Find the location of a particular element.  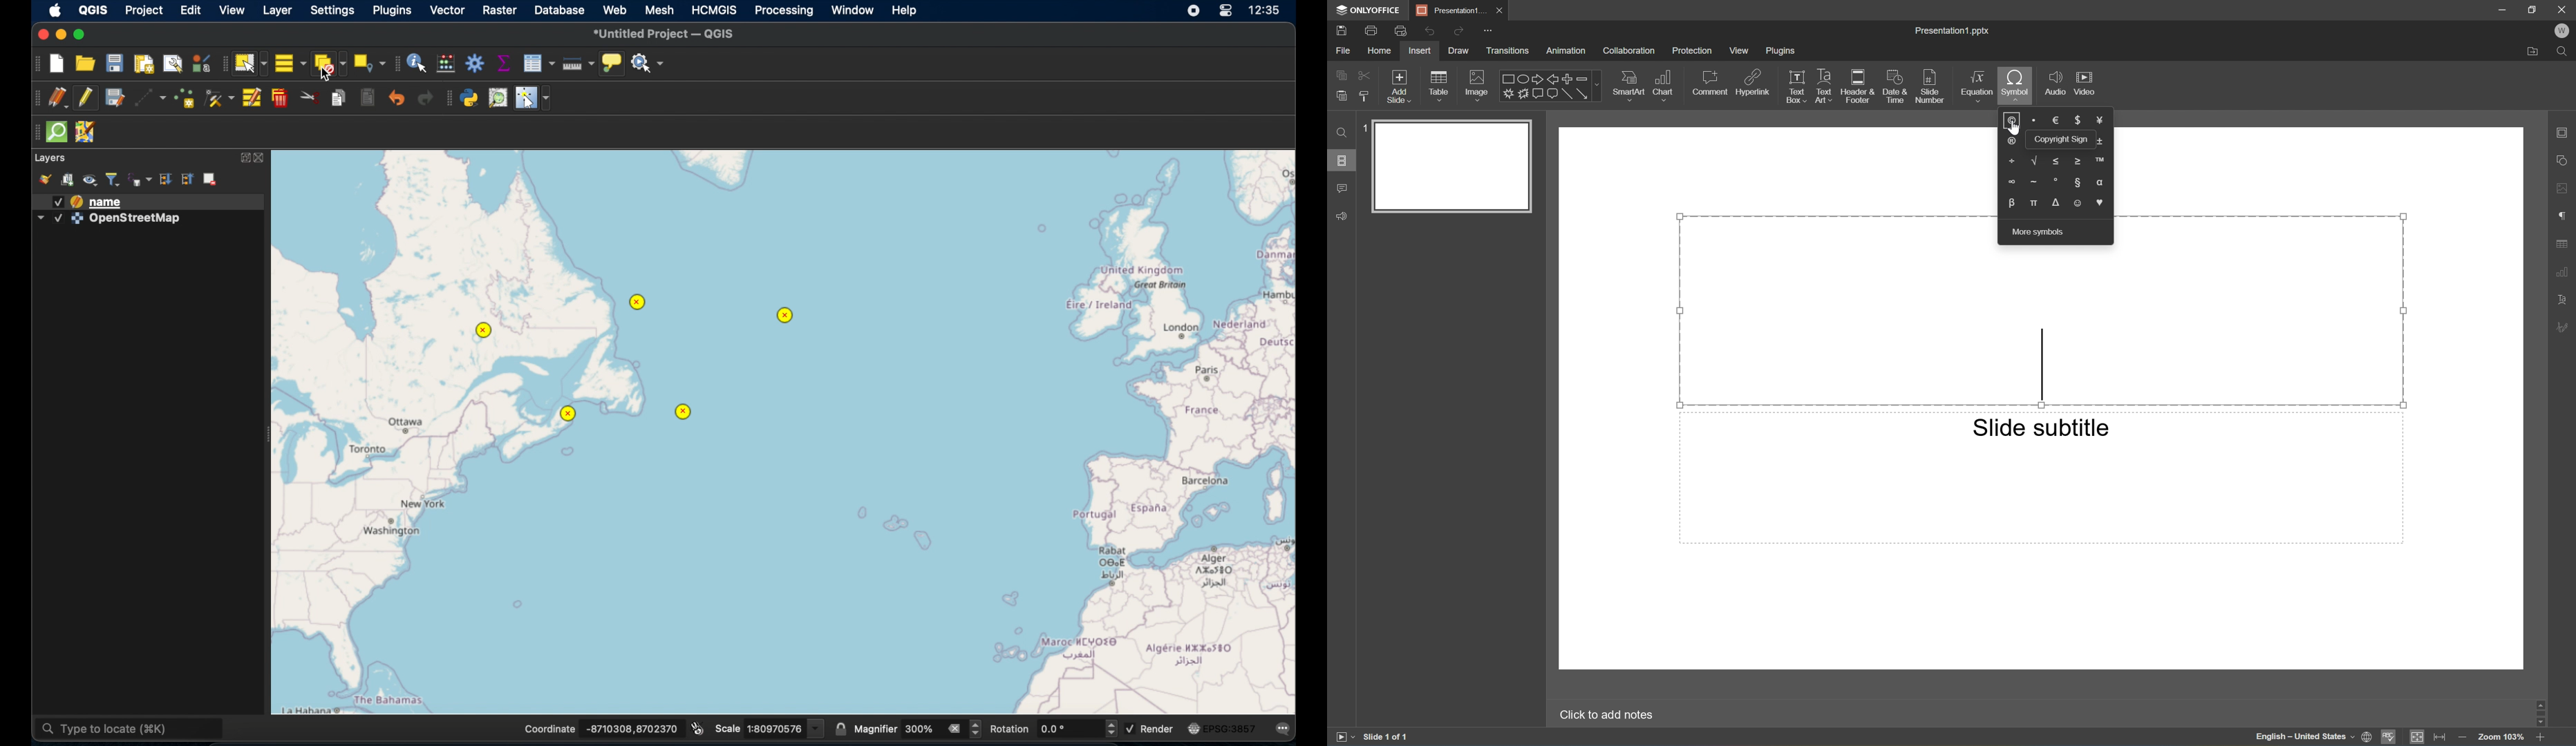

Insert is located at coordinates (1421, 50).